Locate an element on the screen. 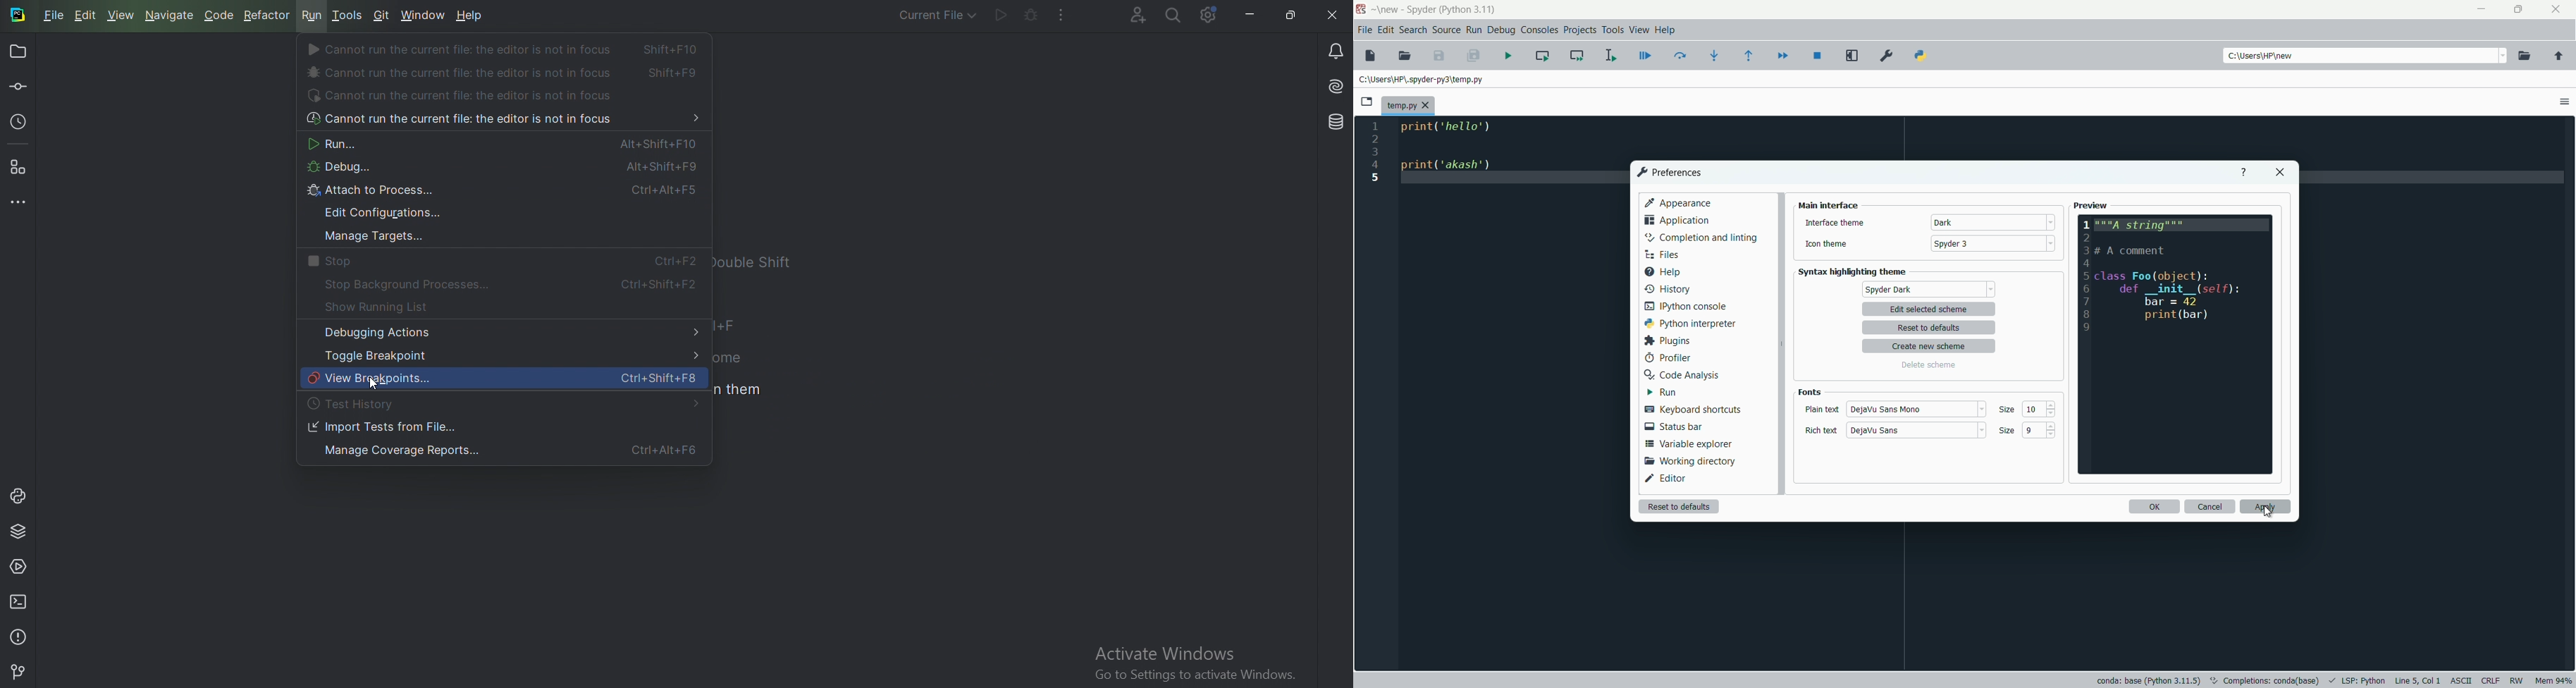  Current file is located at coordinates (937, 17).